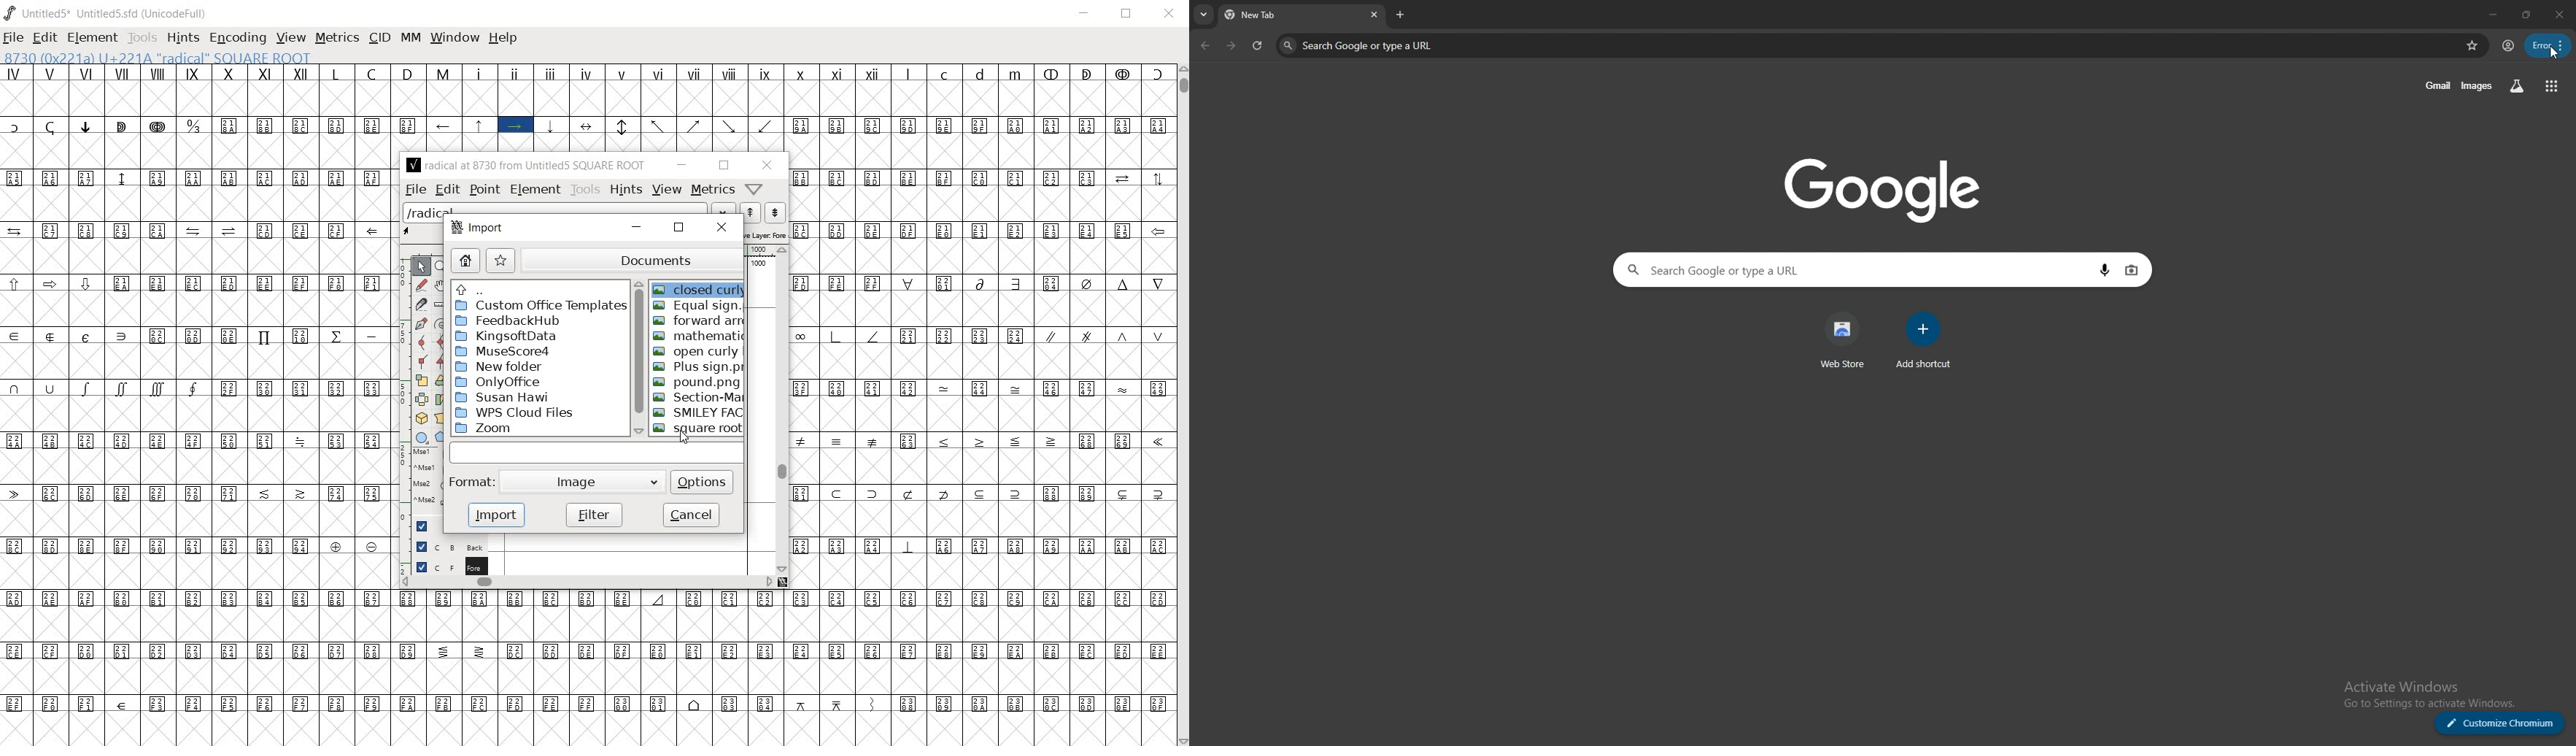  What do you see at coordinates (784, 107) in the screenshot?
I see `Glyph characters` at bounding box center [784, 107].